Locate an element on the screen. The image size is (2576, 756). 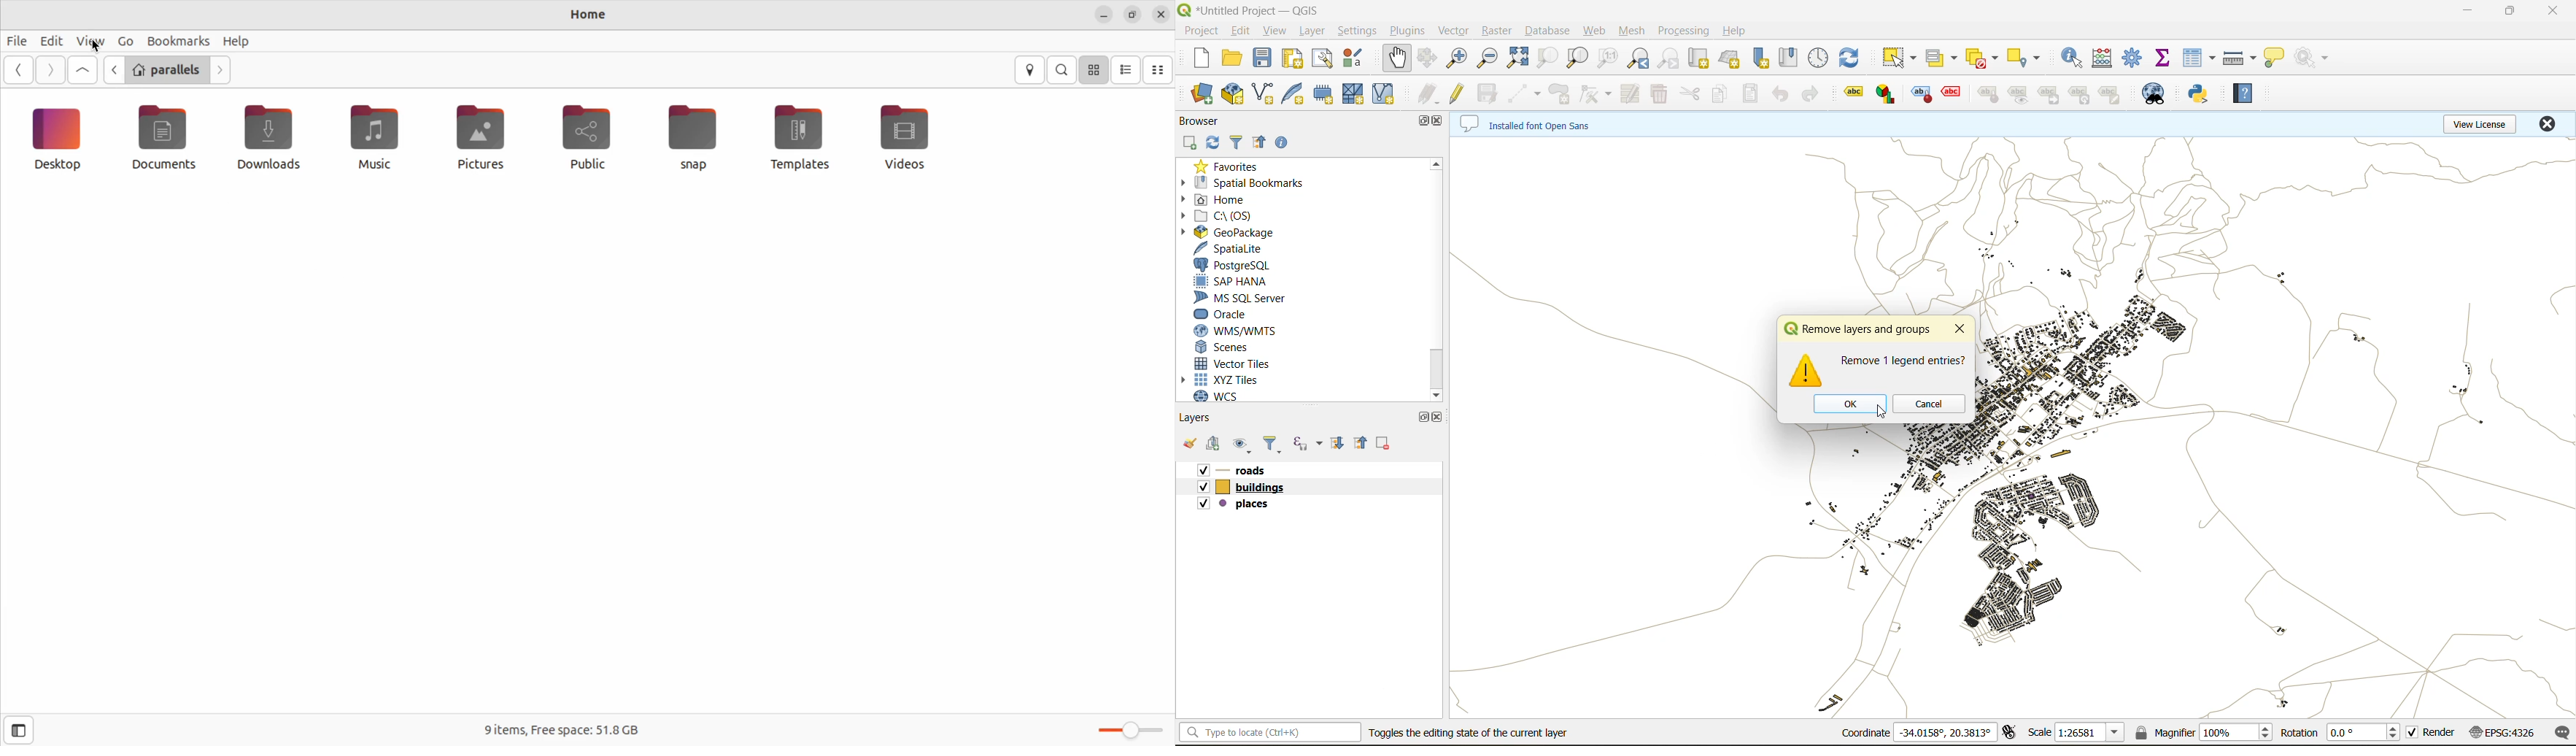
c\:os is located at coordinates (1249, 217).